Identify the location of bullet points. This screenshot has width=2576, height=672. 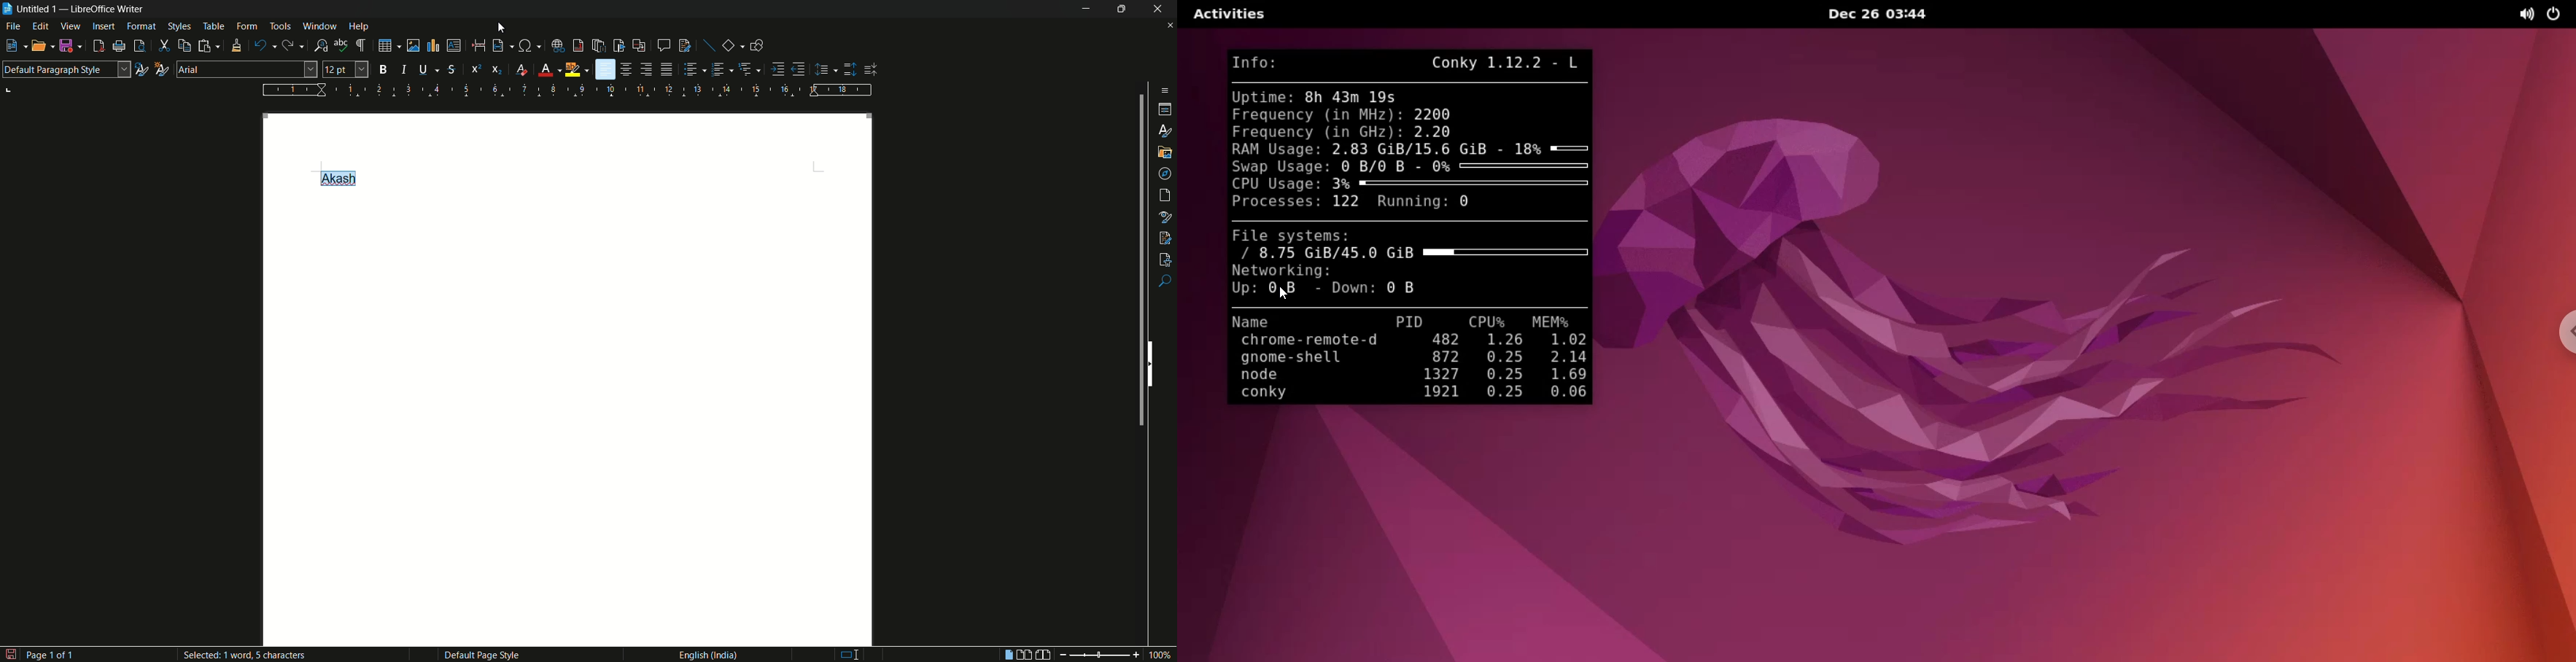
(691, 70).